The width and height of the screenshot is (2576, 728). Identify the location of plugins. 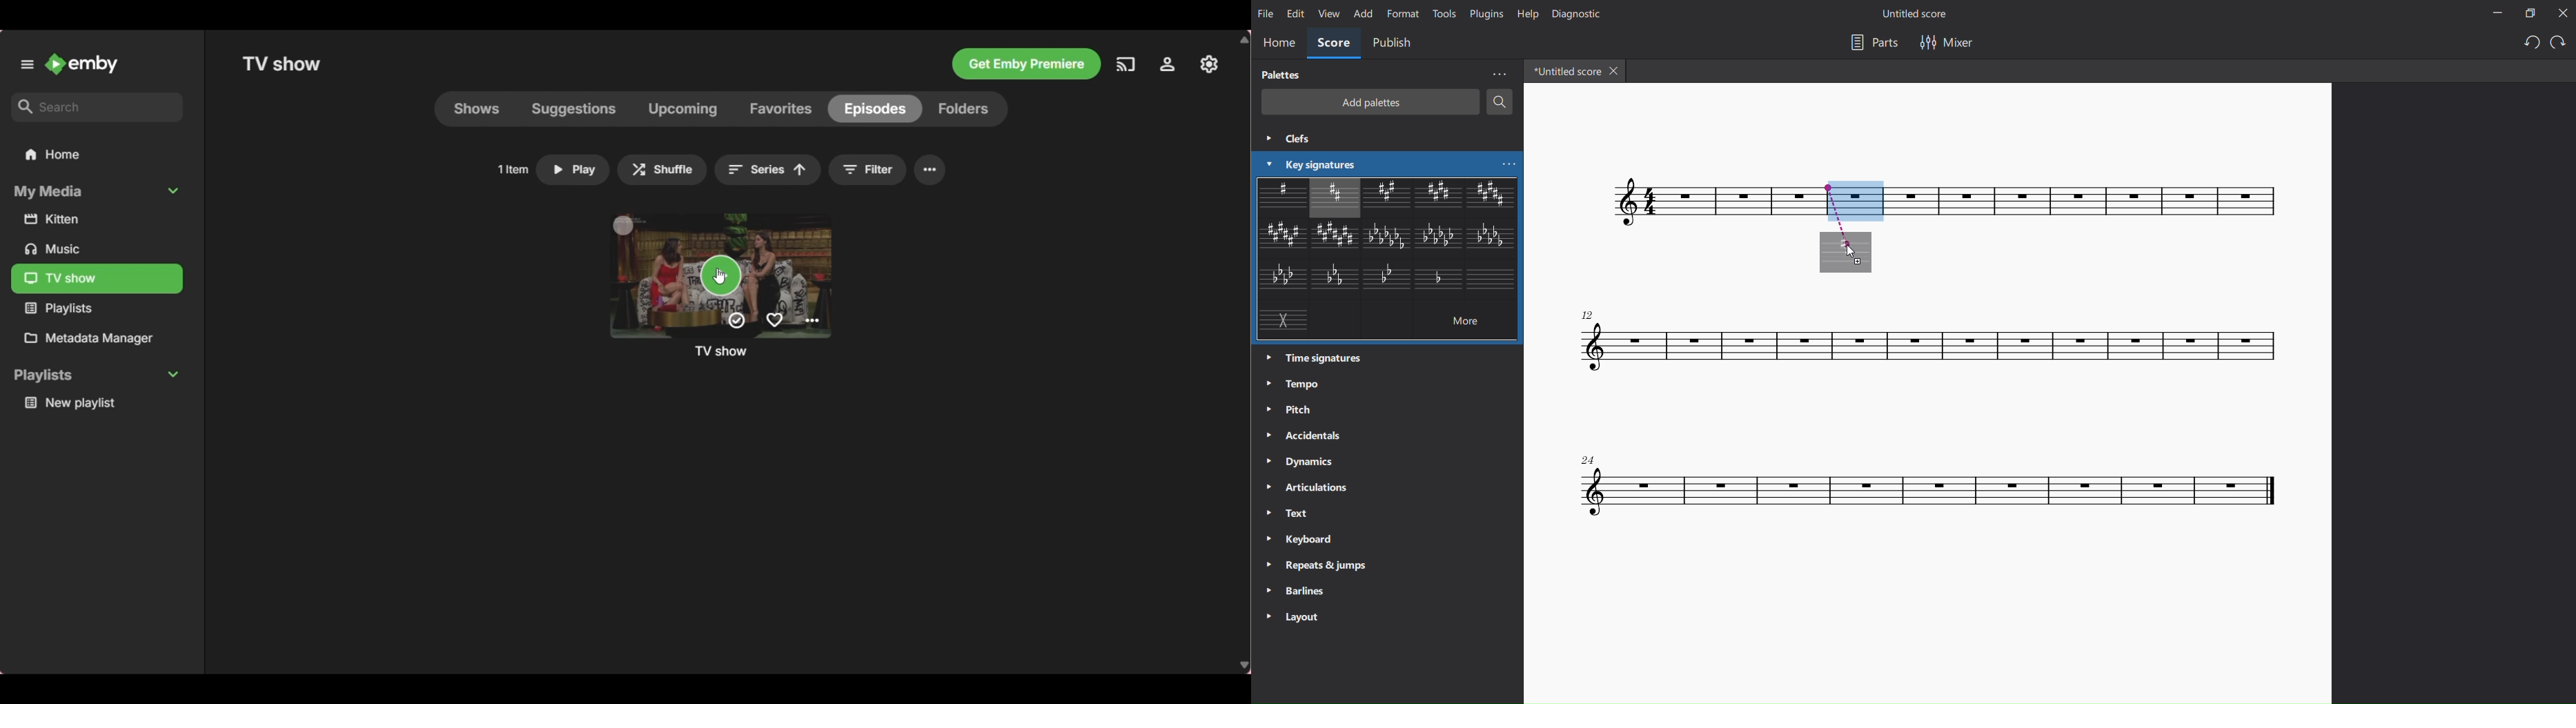
(1484, 14).